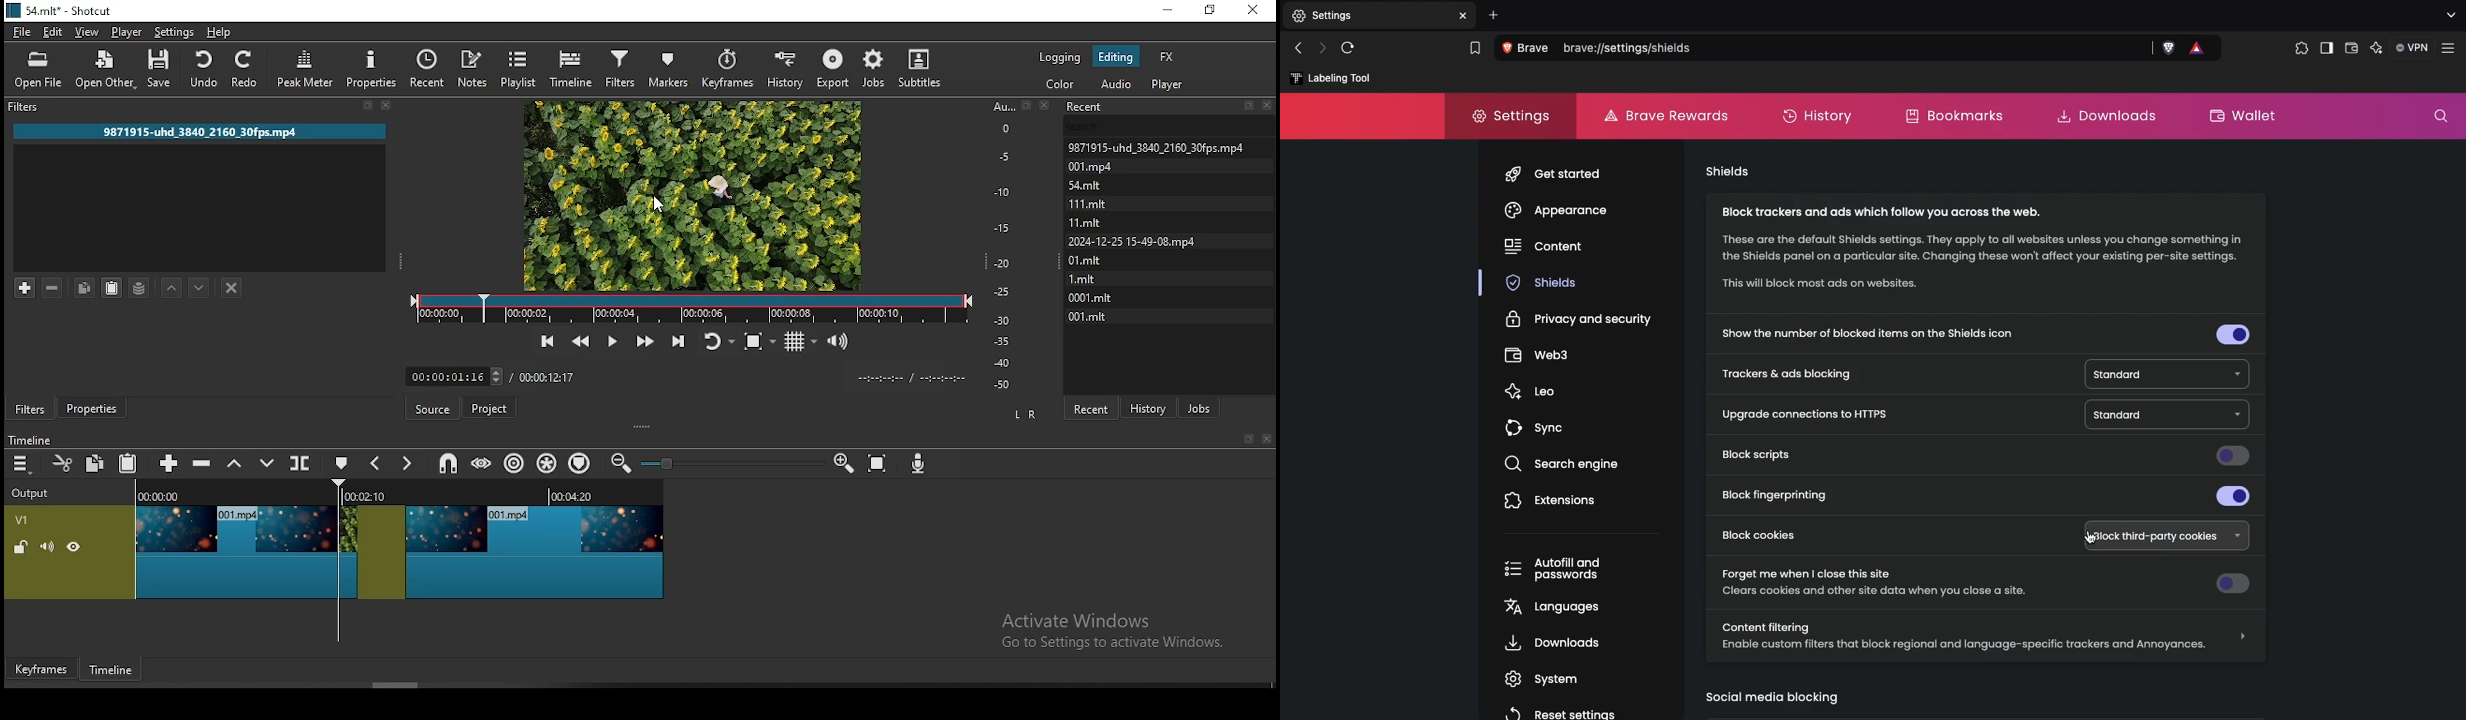 The width and height of the screenshot is (2492, 728). I want to click on 9871915-uhd 3840 2160 30fps.mp4, so click(209, 133).